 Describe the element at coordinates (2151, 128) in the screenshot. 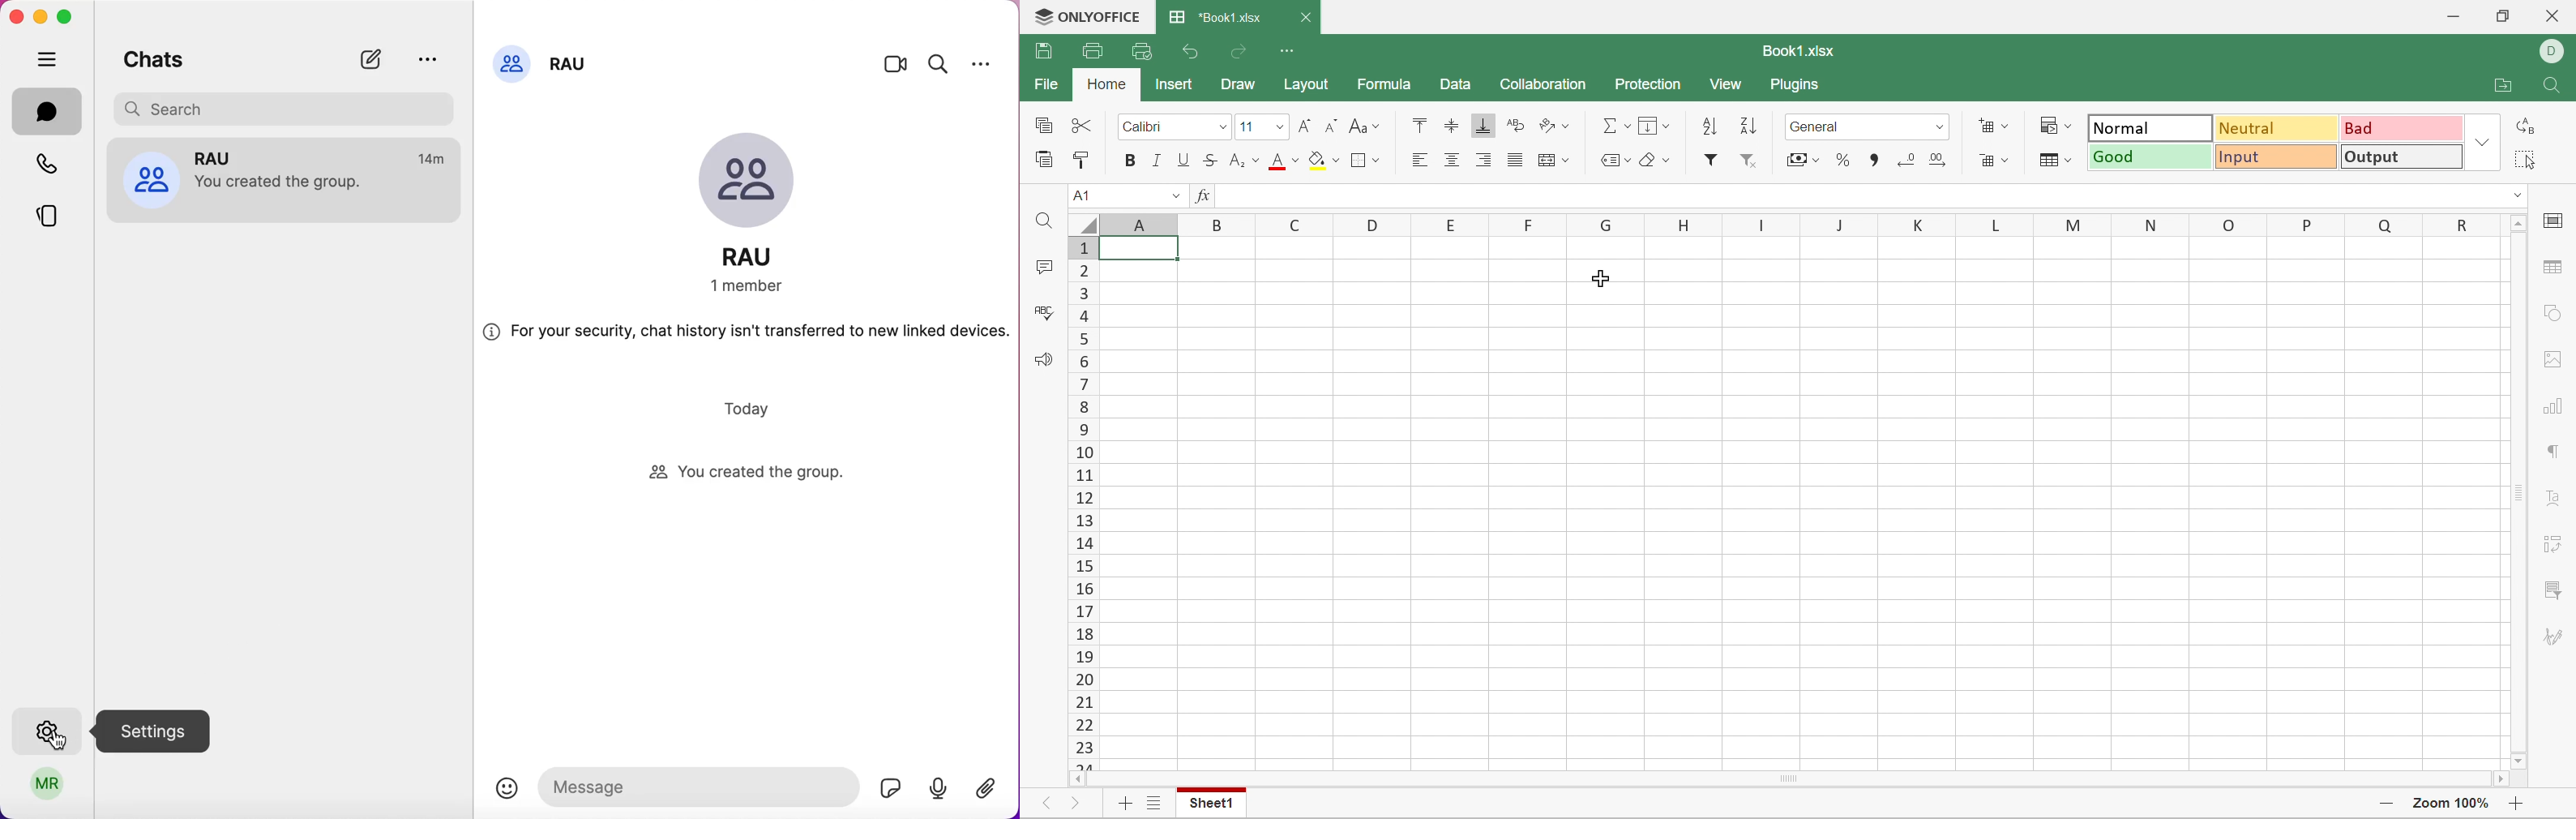

I see `Normal` at that location.